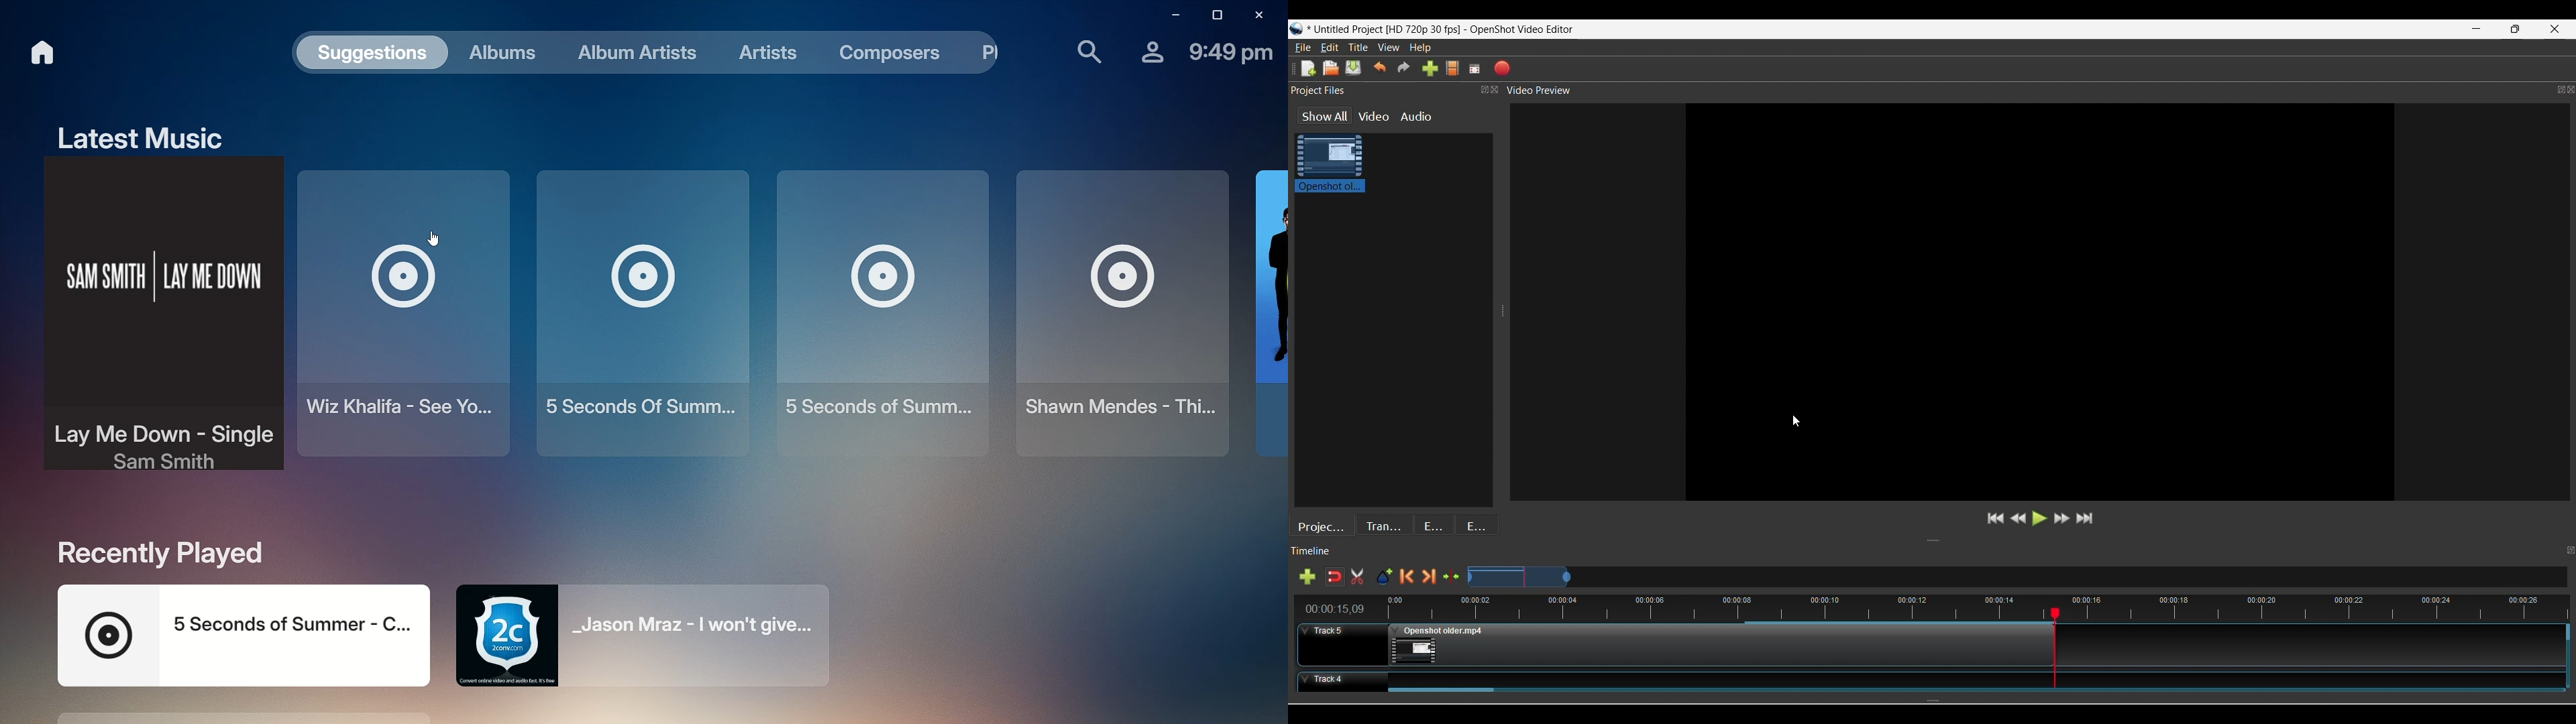 The height and width of the screenshot is (728, 2576). Describe the element at coordinates (2518, 29) in the screenshot. I see `Restore` at that location.